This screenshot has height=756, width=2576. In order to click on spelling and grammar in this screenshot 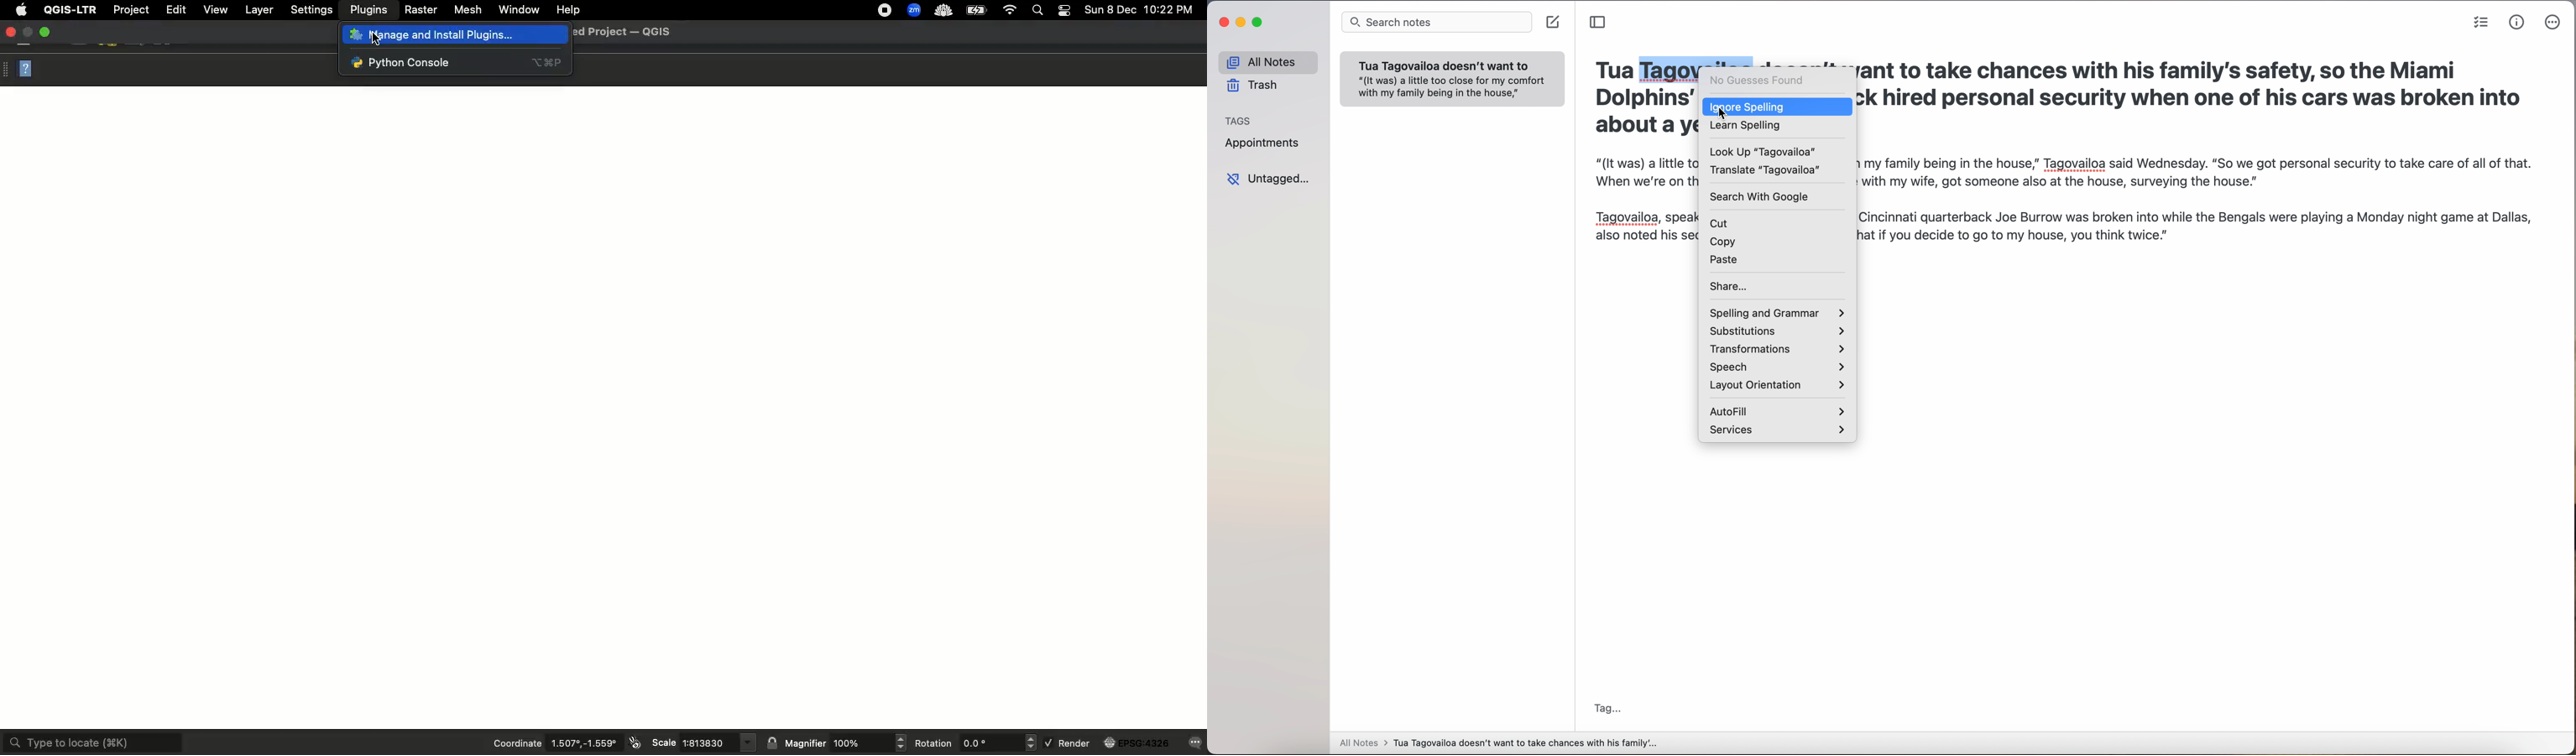, I will do `click(1777, 309)`.